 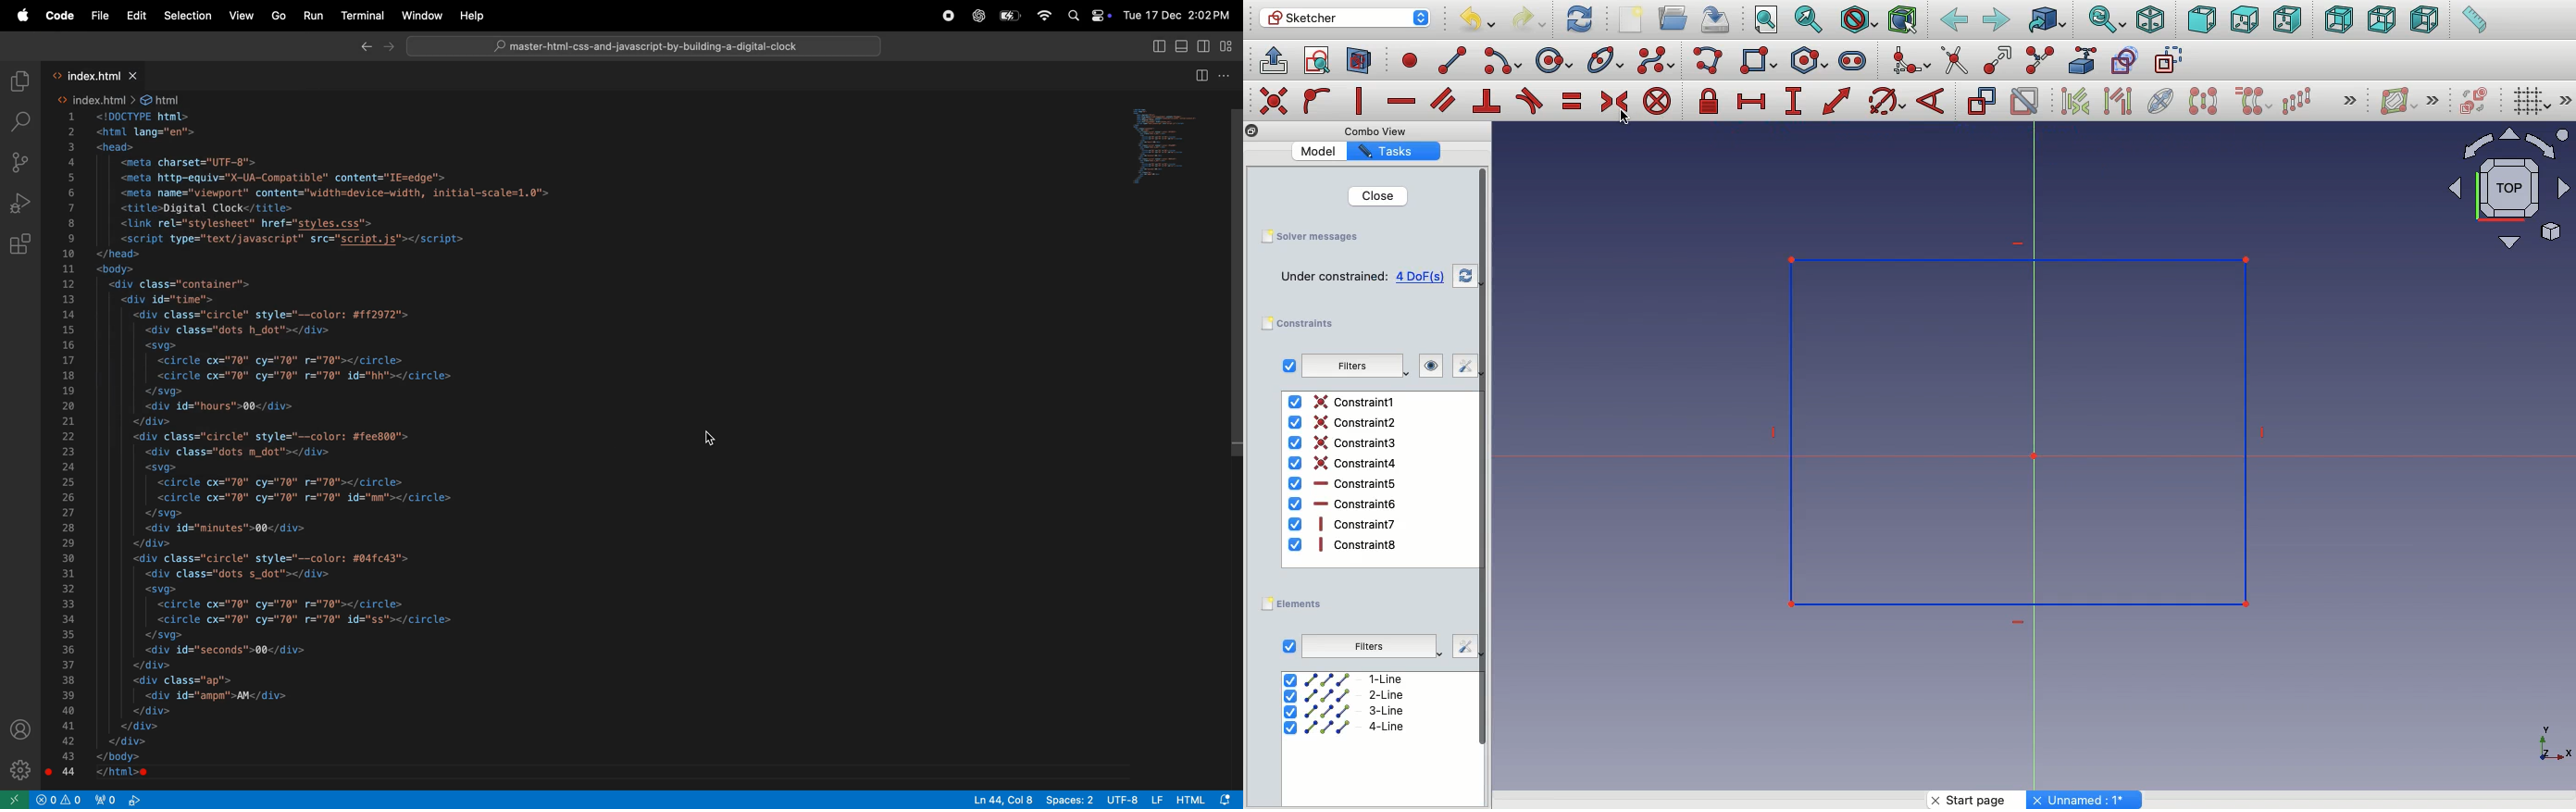 I want to click on constrain coincident, so click(x=1276, y=101).